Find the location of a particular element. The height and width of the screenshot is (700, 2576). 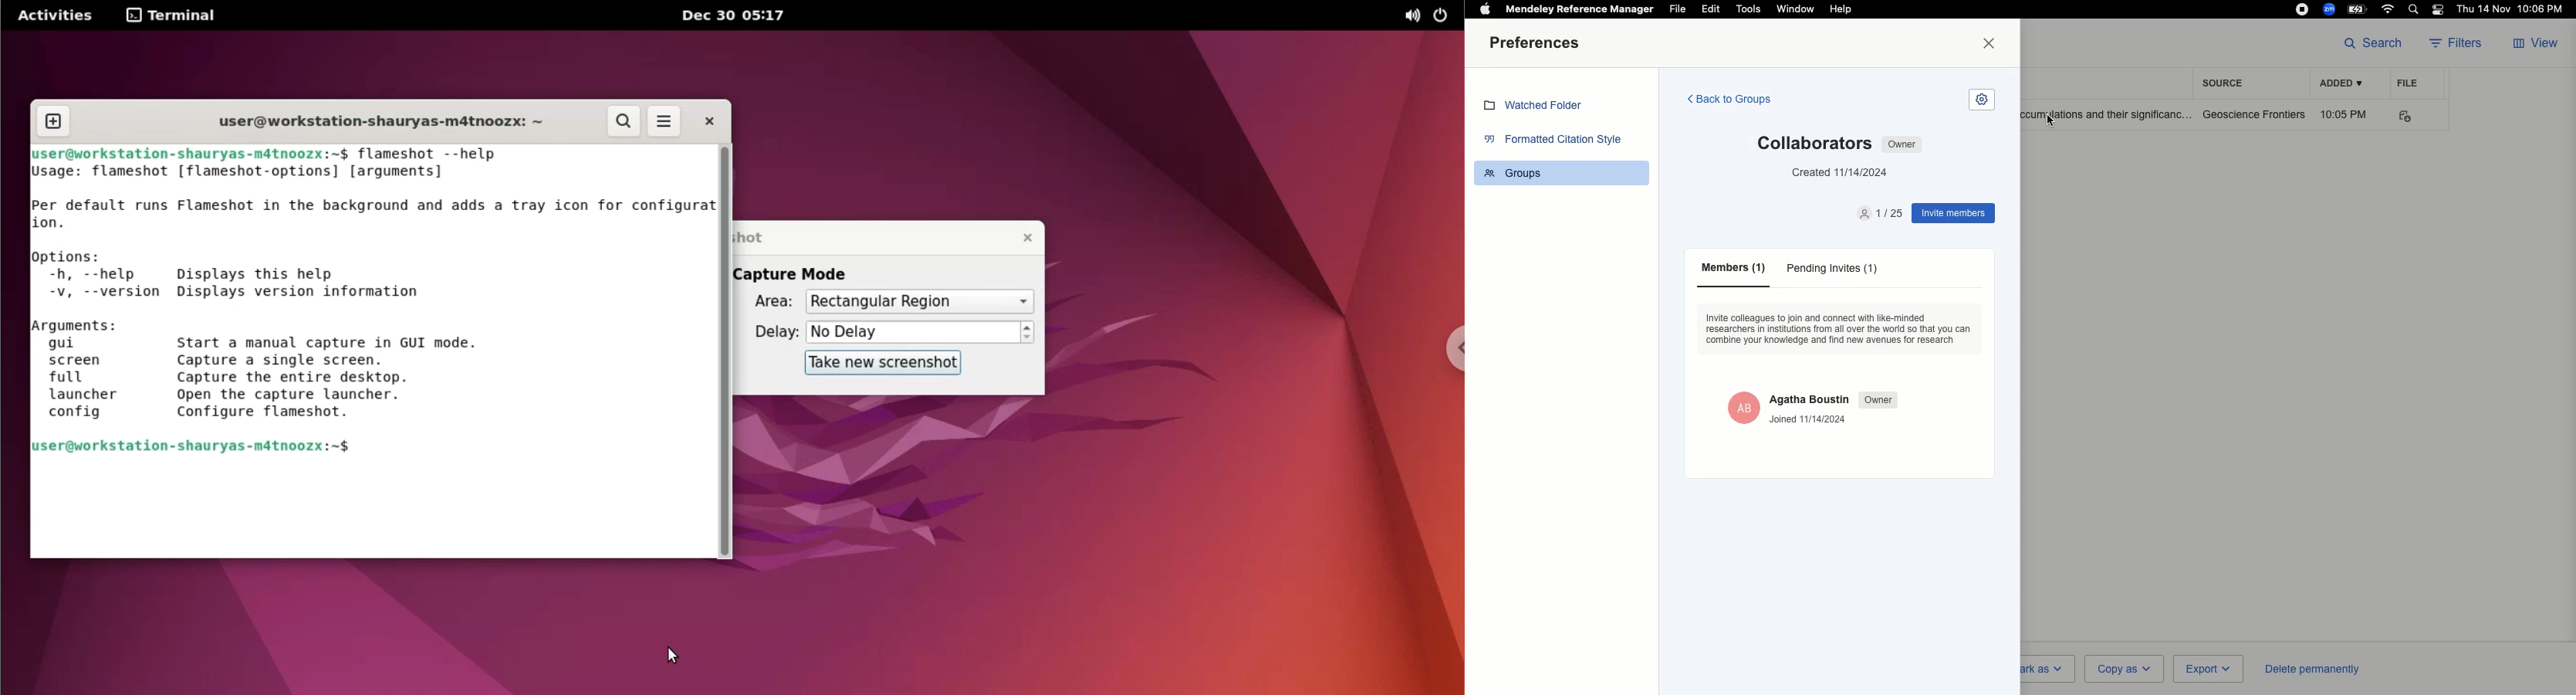

View  is located at coordinates (2537, 44).